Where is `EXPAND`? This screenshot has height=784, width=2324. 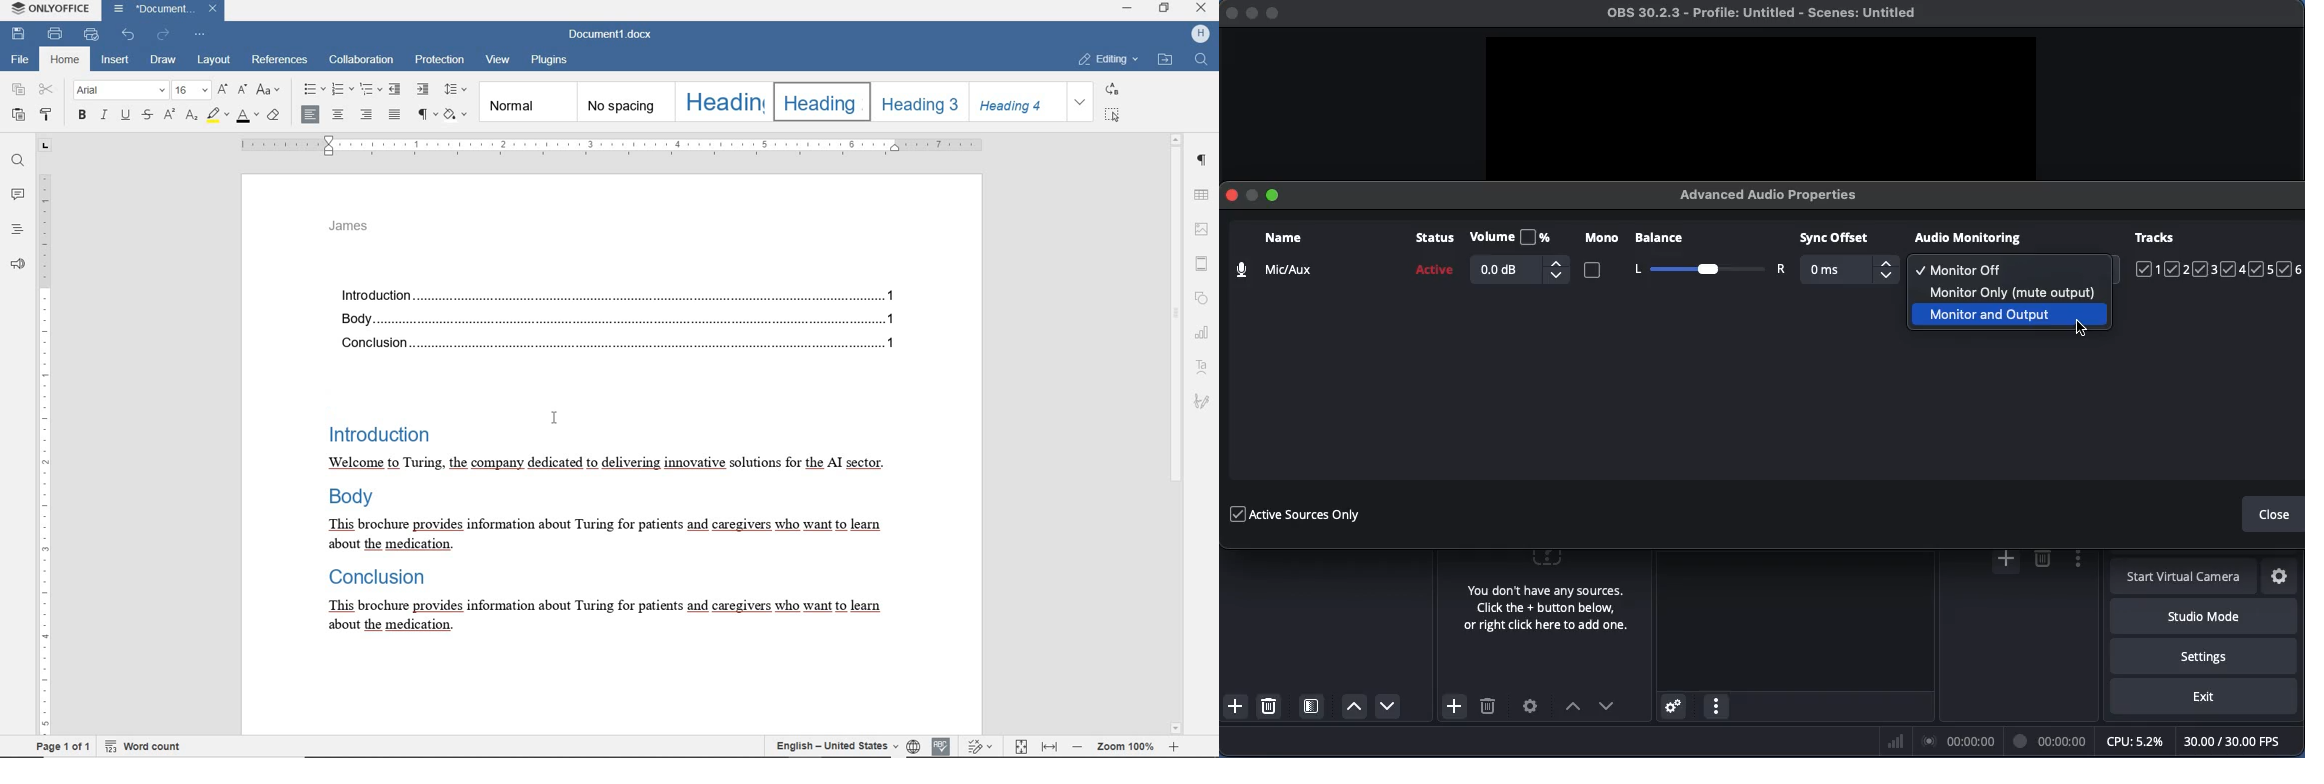 EXPAND is located at coordinates (1082, 102).